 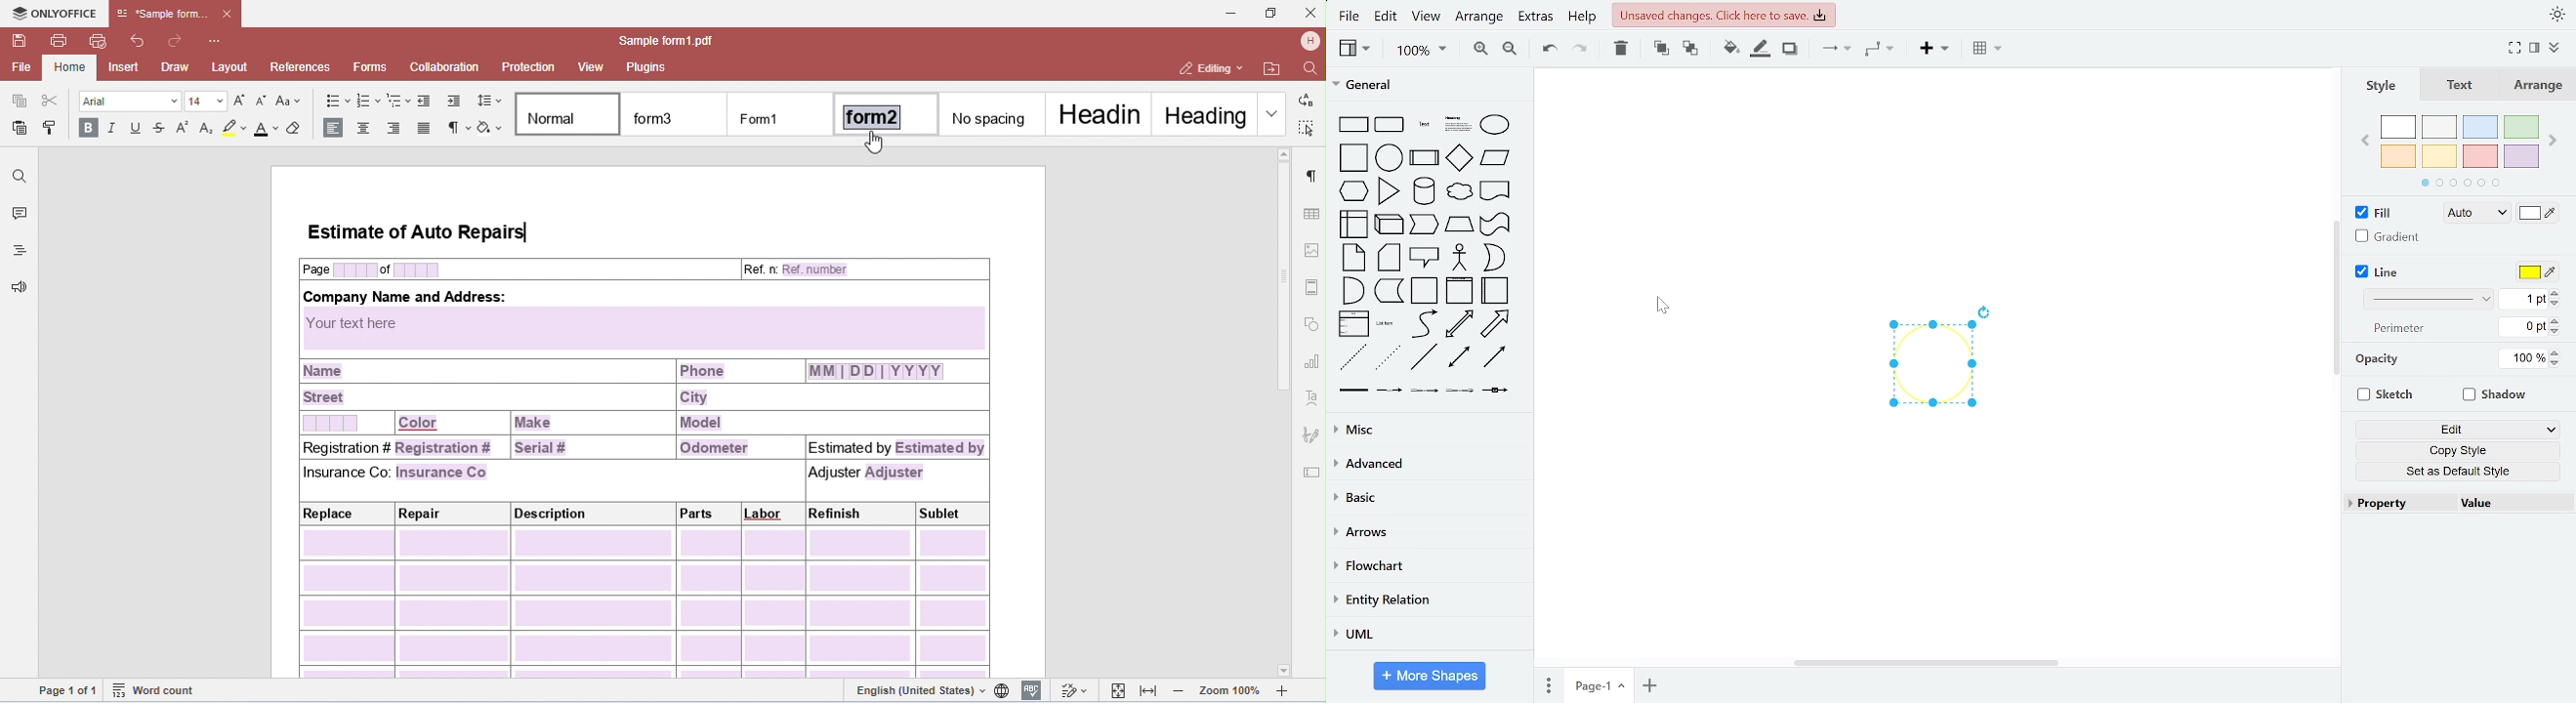 What do you see at coordinates (1428, 531) in the screenshot?
I see `arrows` at bounding box center [1428, 531].